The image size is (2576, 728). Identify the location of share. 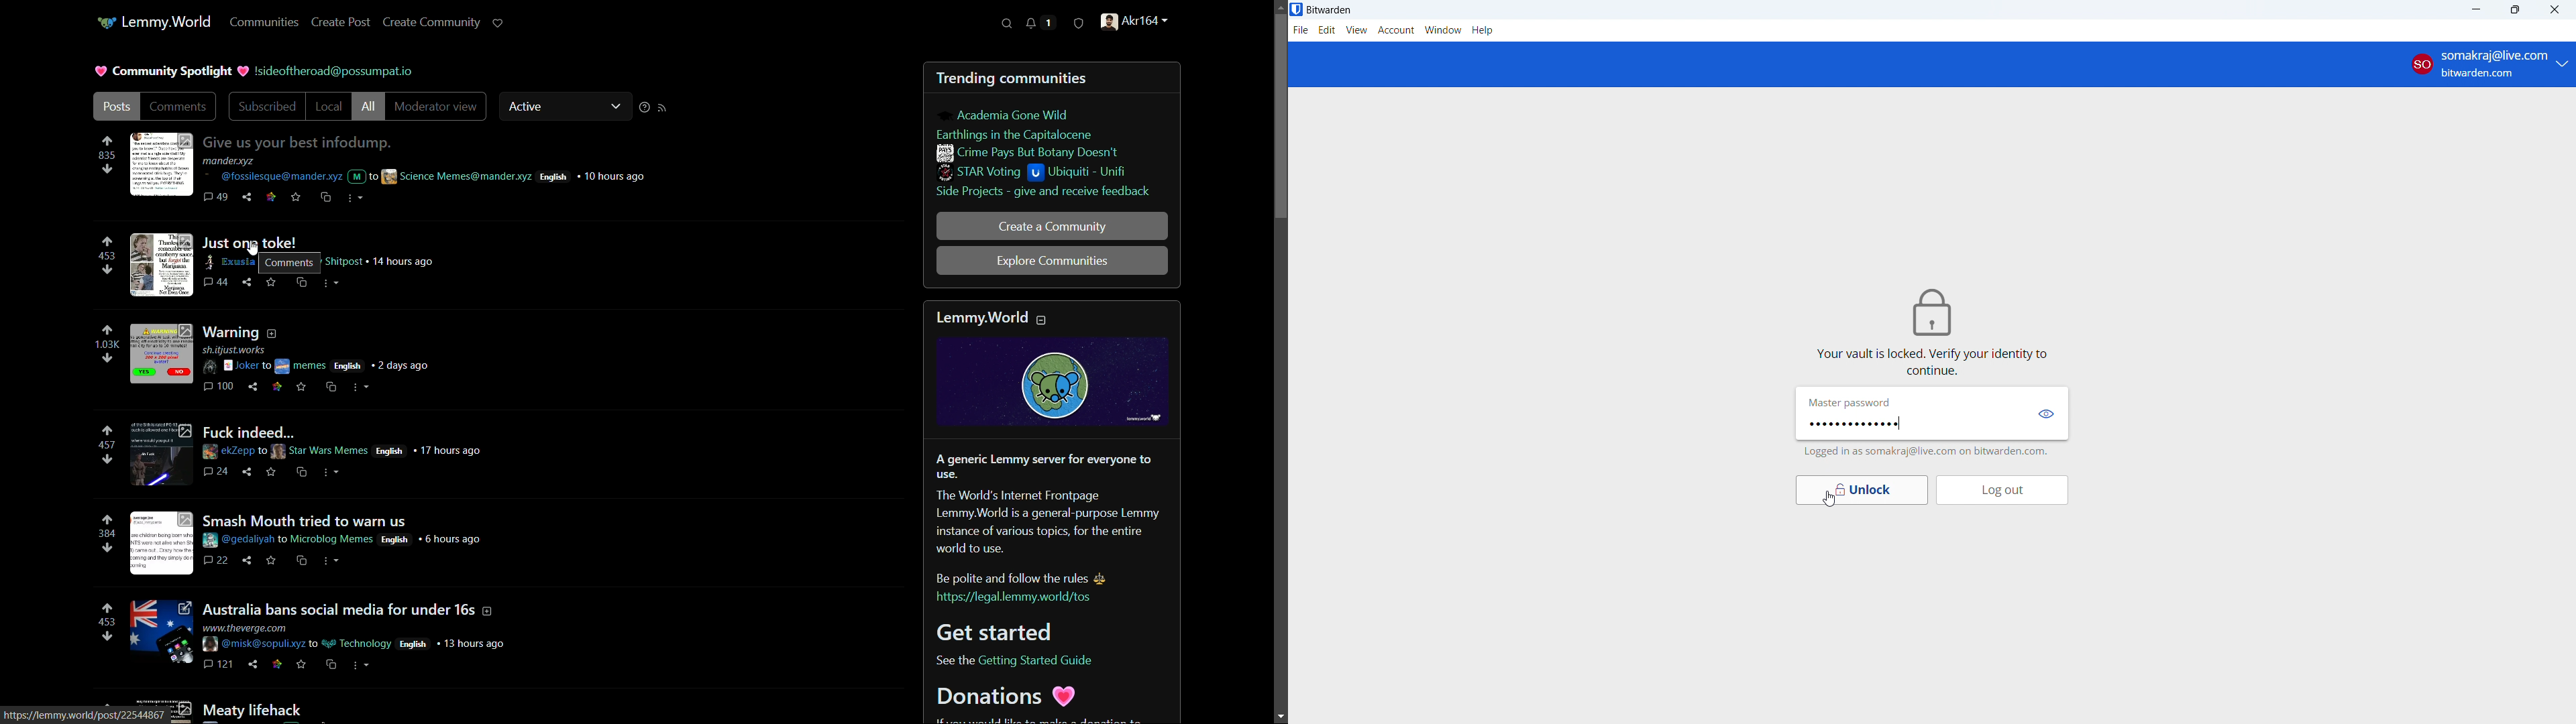
(248, 196).